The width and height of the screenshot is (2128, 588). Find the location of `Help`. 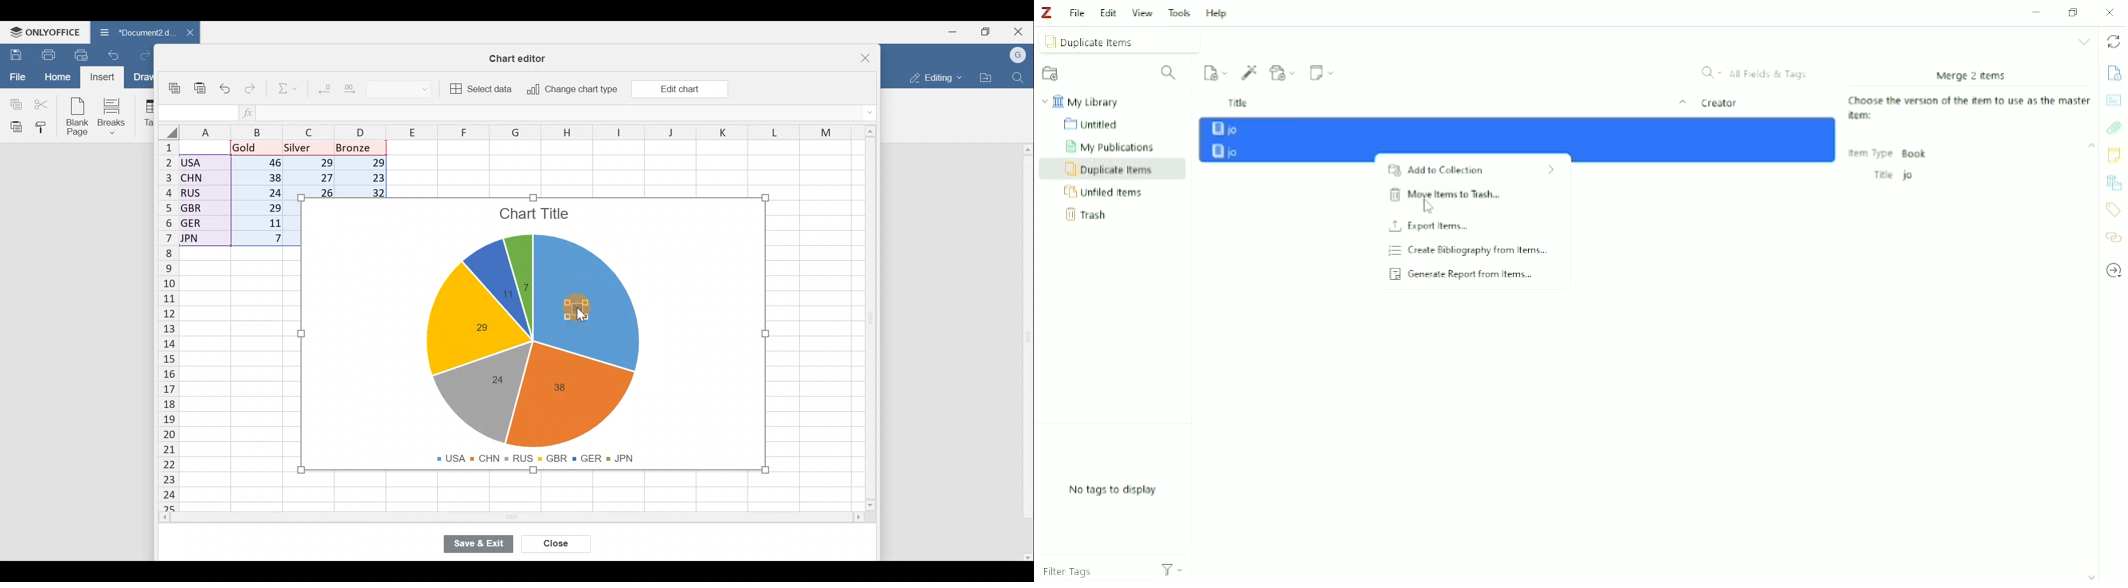

Help is located at coordinates (1220, 14).